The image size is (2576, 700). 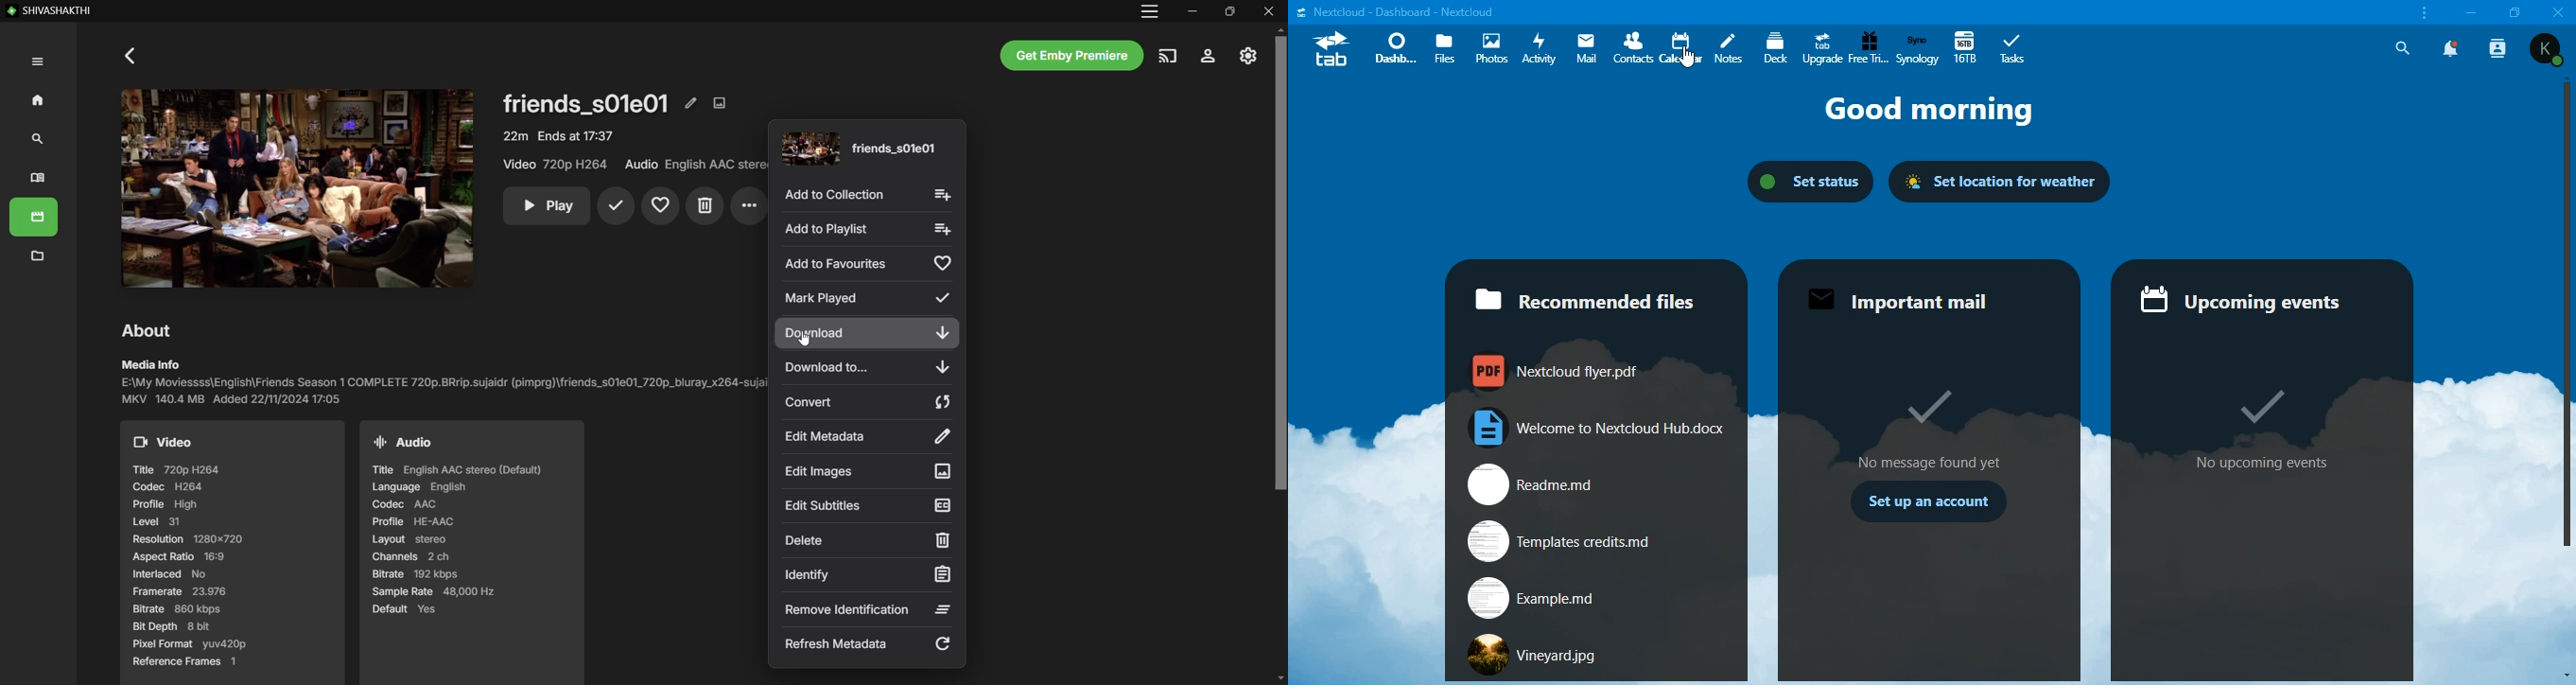 I want to click on mail, so click(x=1589, y=47).